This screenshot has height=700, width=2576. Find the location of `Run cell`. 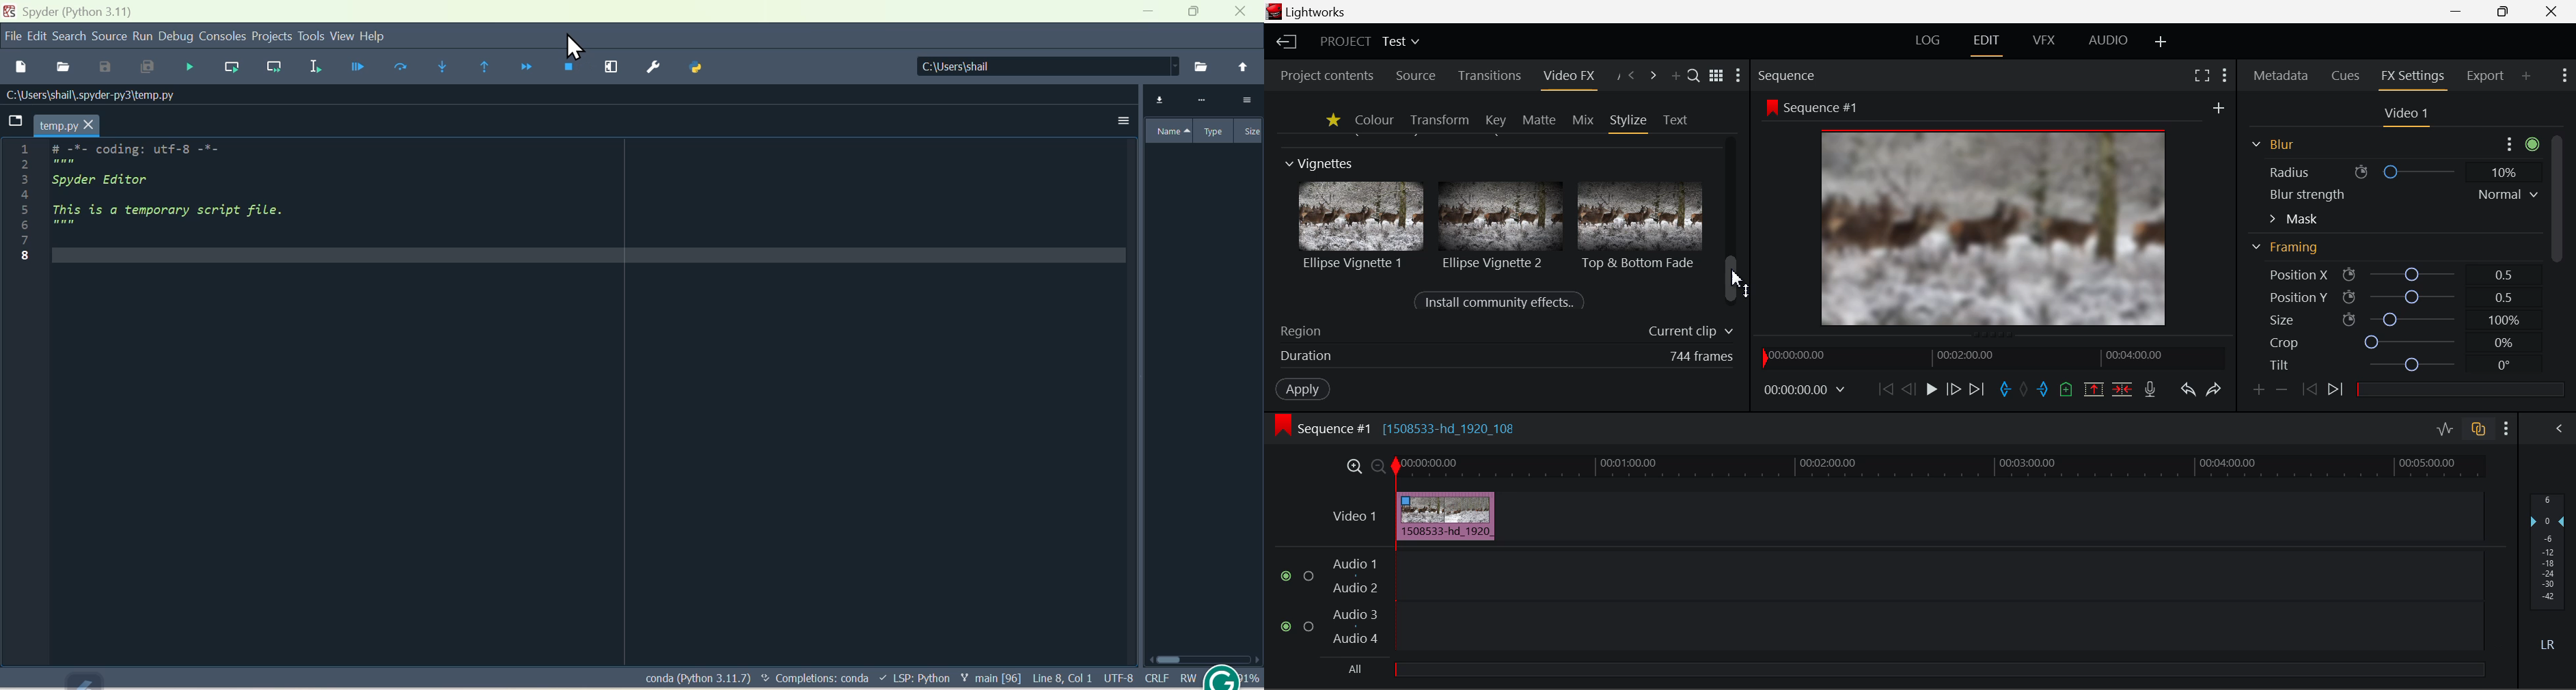

Run cell is located at coordinates (401, 70).